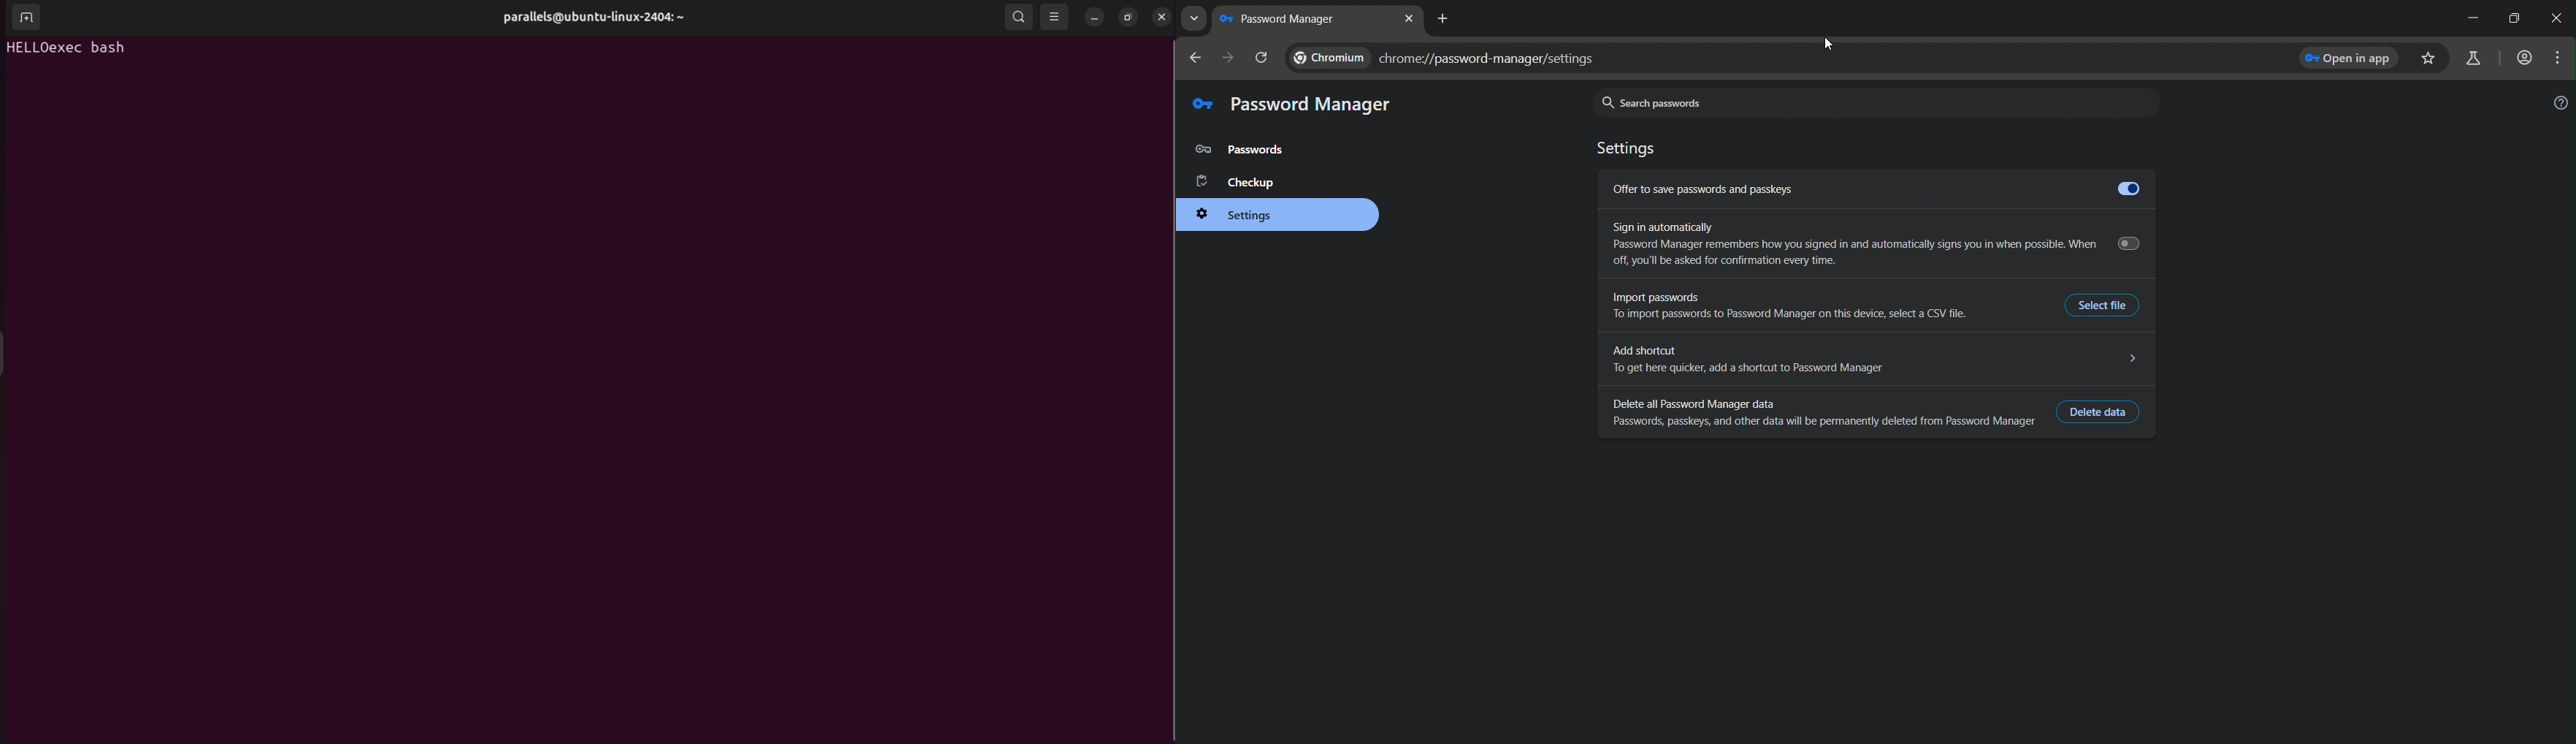 The image size is (2576, 756). What do you see at coordinates (1247, 216) in the screenshot?
I see `settings` at bounding box center [1247, 216].